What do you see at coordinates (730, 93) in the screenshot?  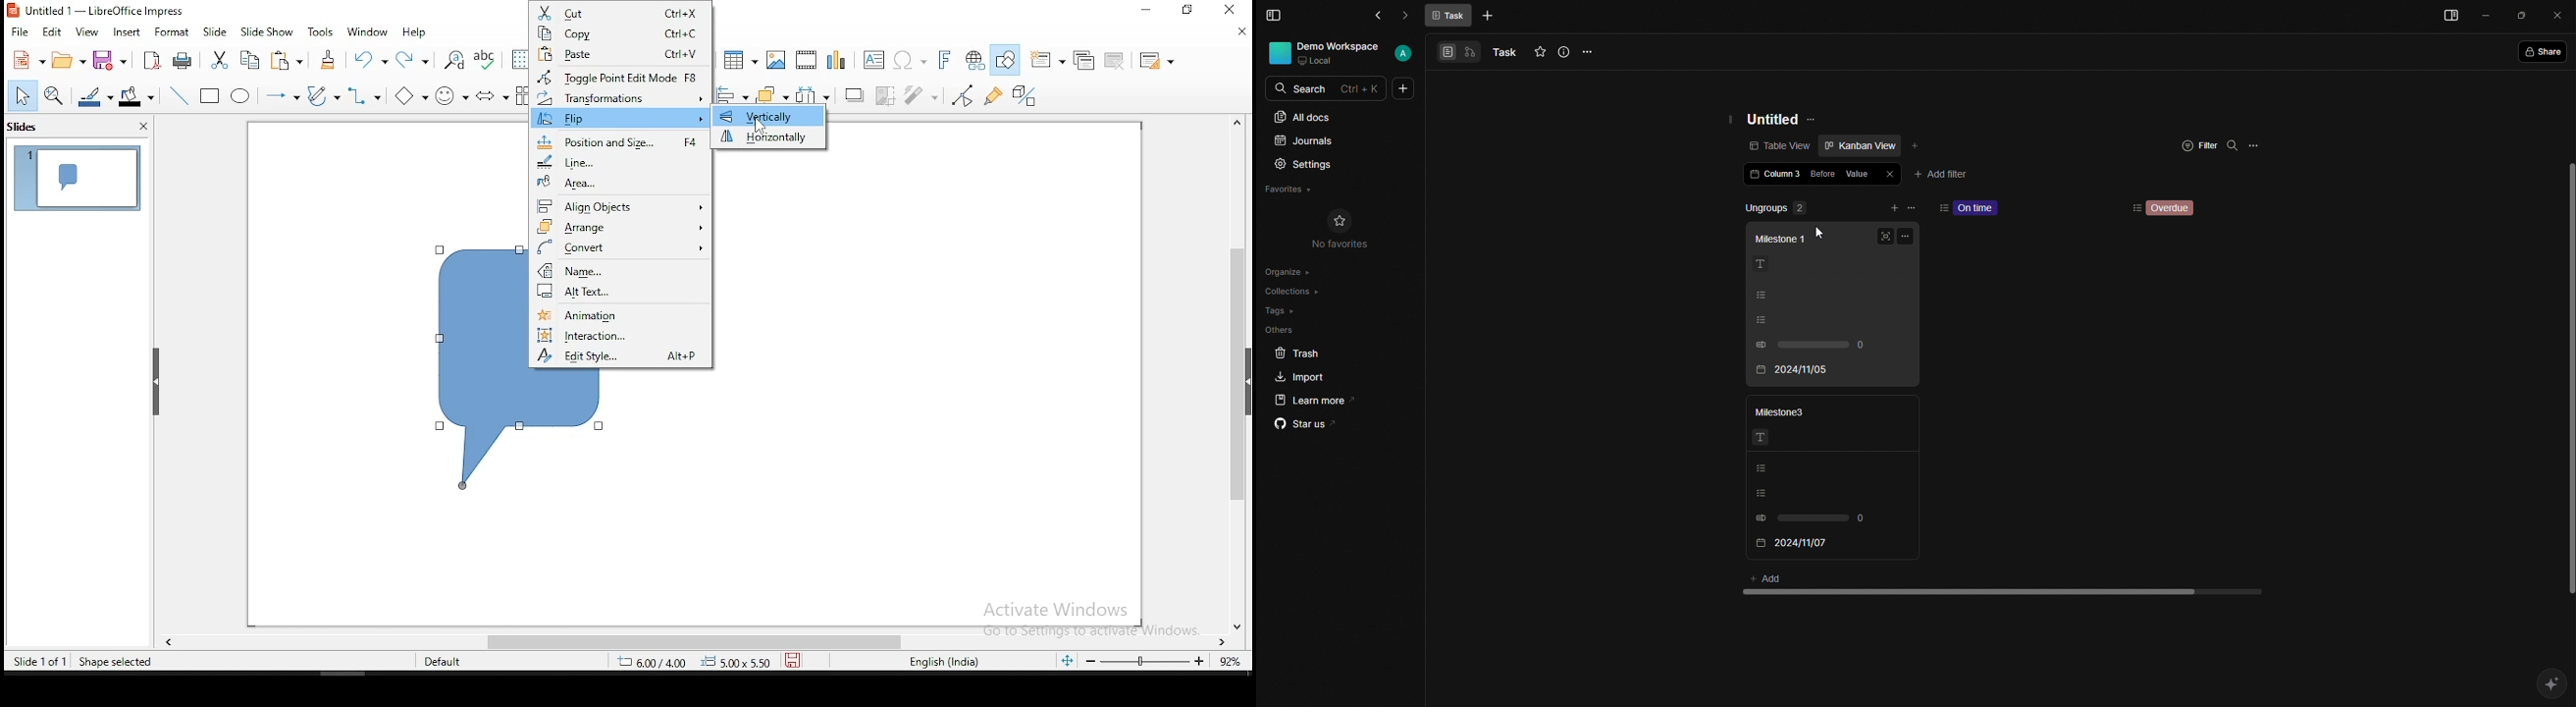 I see `align objects` at bounding box center [730, 93].